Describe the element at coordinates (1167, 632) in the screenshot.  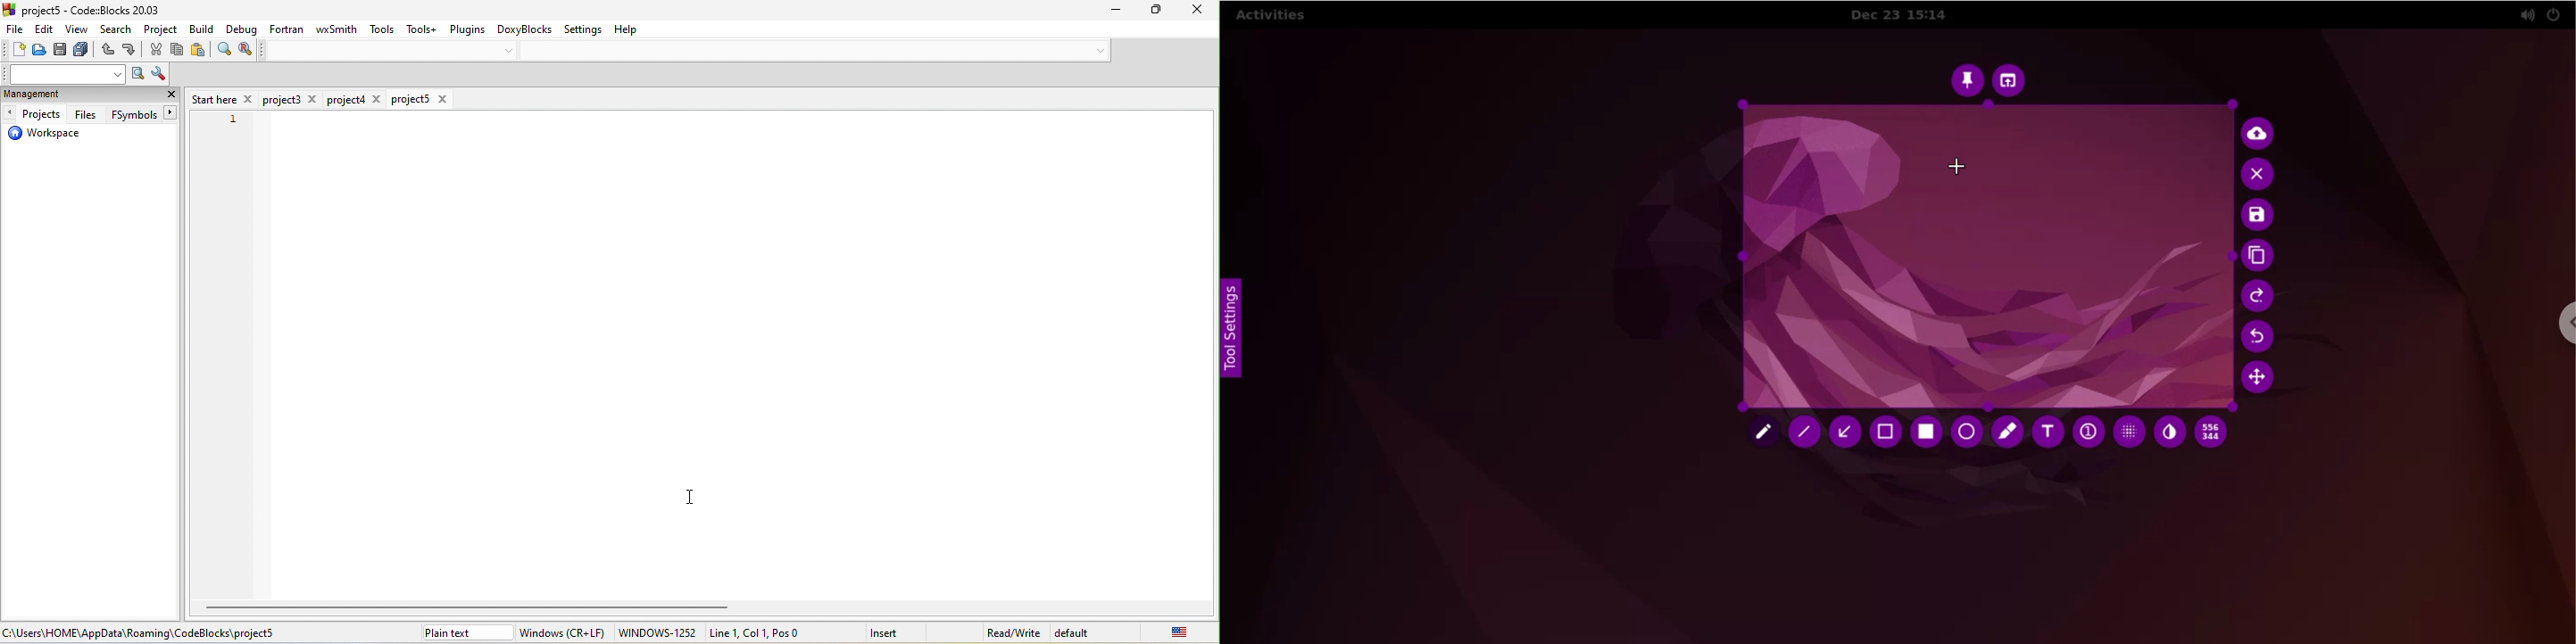
I see `united state` at that location.